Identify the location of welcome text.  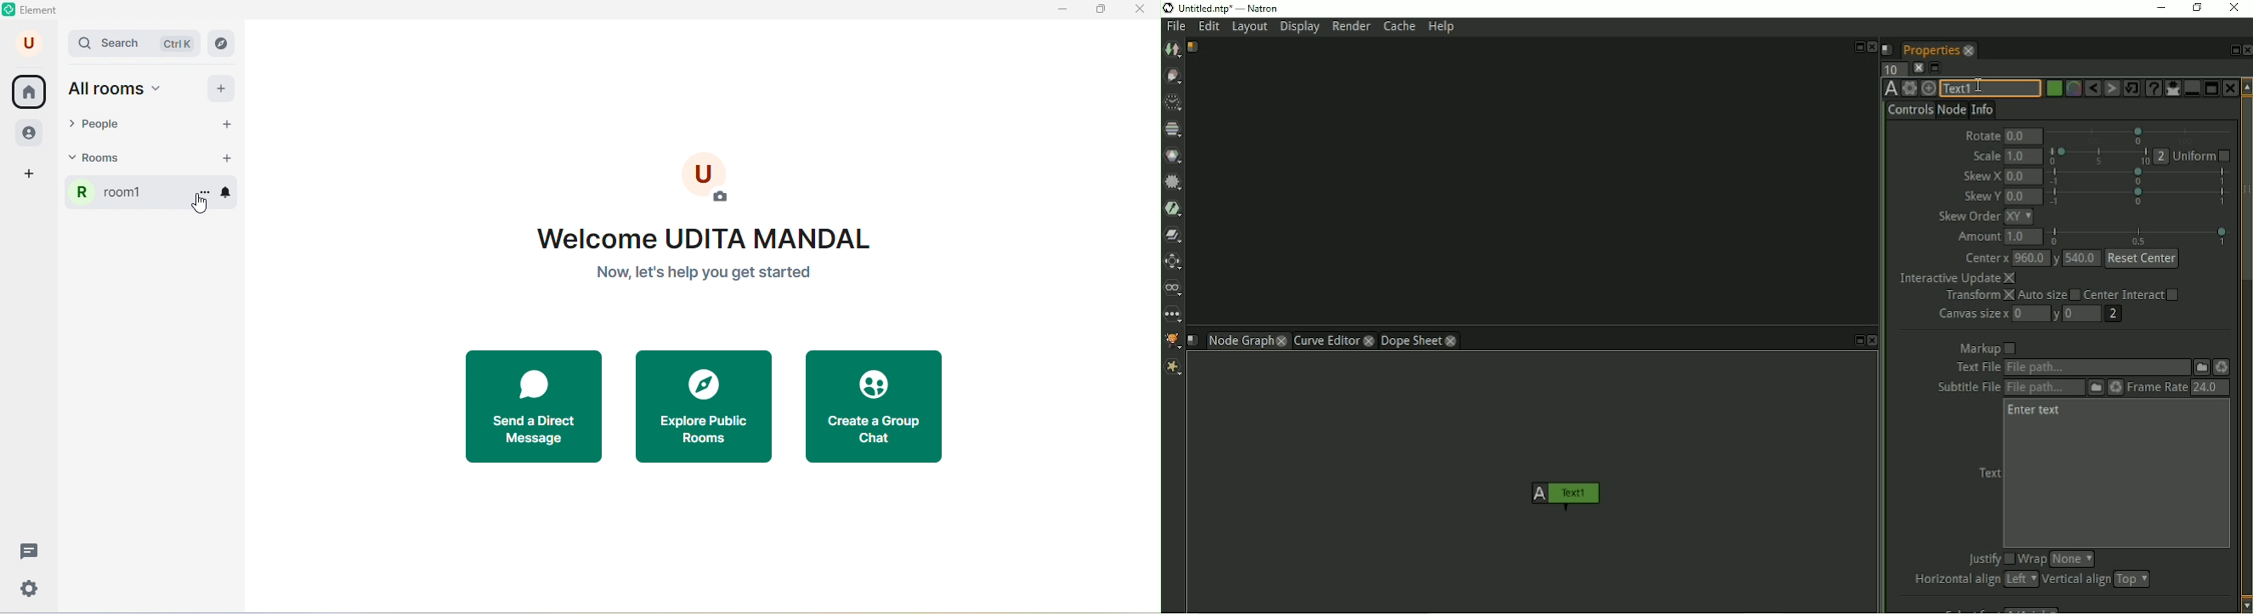
(702, 258).